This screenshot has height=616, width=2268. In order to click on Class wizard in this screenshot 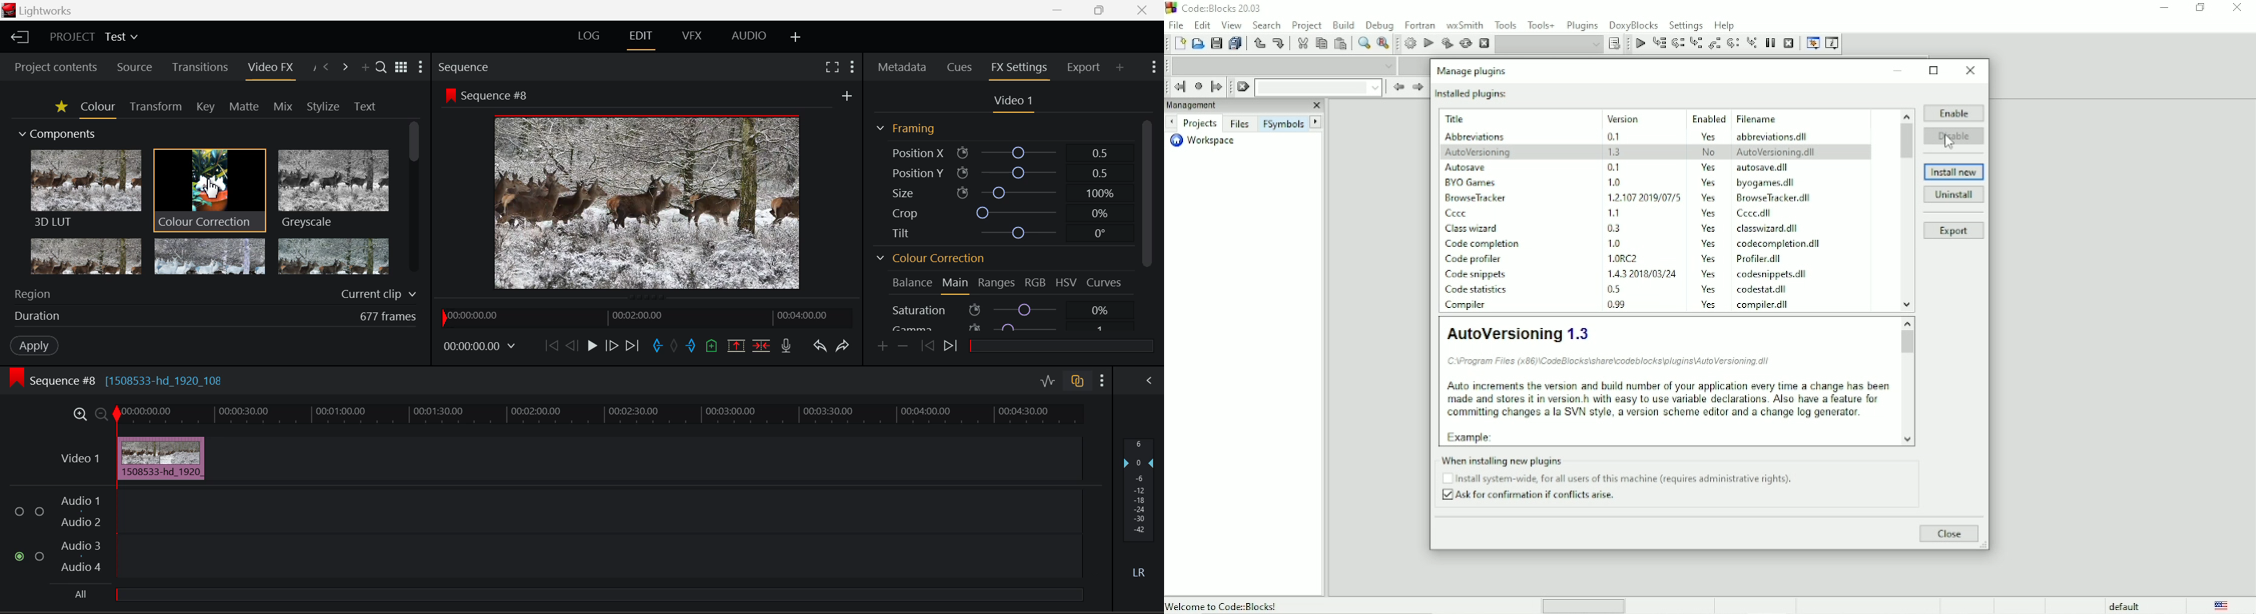, I will do `click(1474, 229)`.